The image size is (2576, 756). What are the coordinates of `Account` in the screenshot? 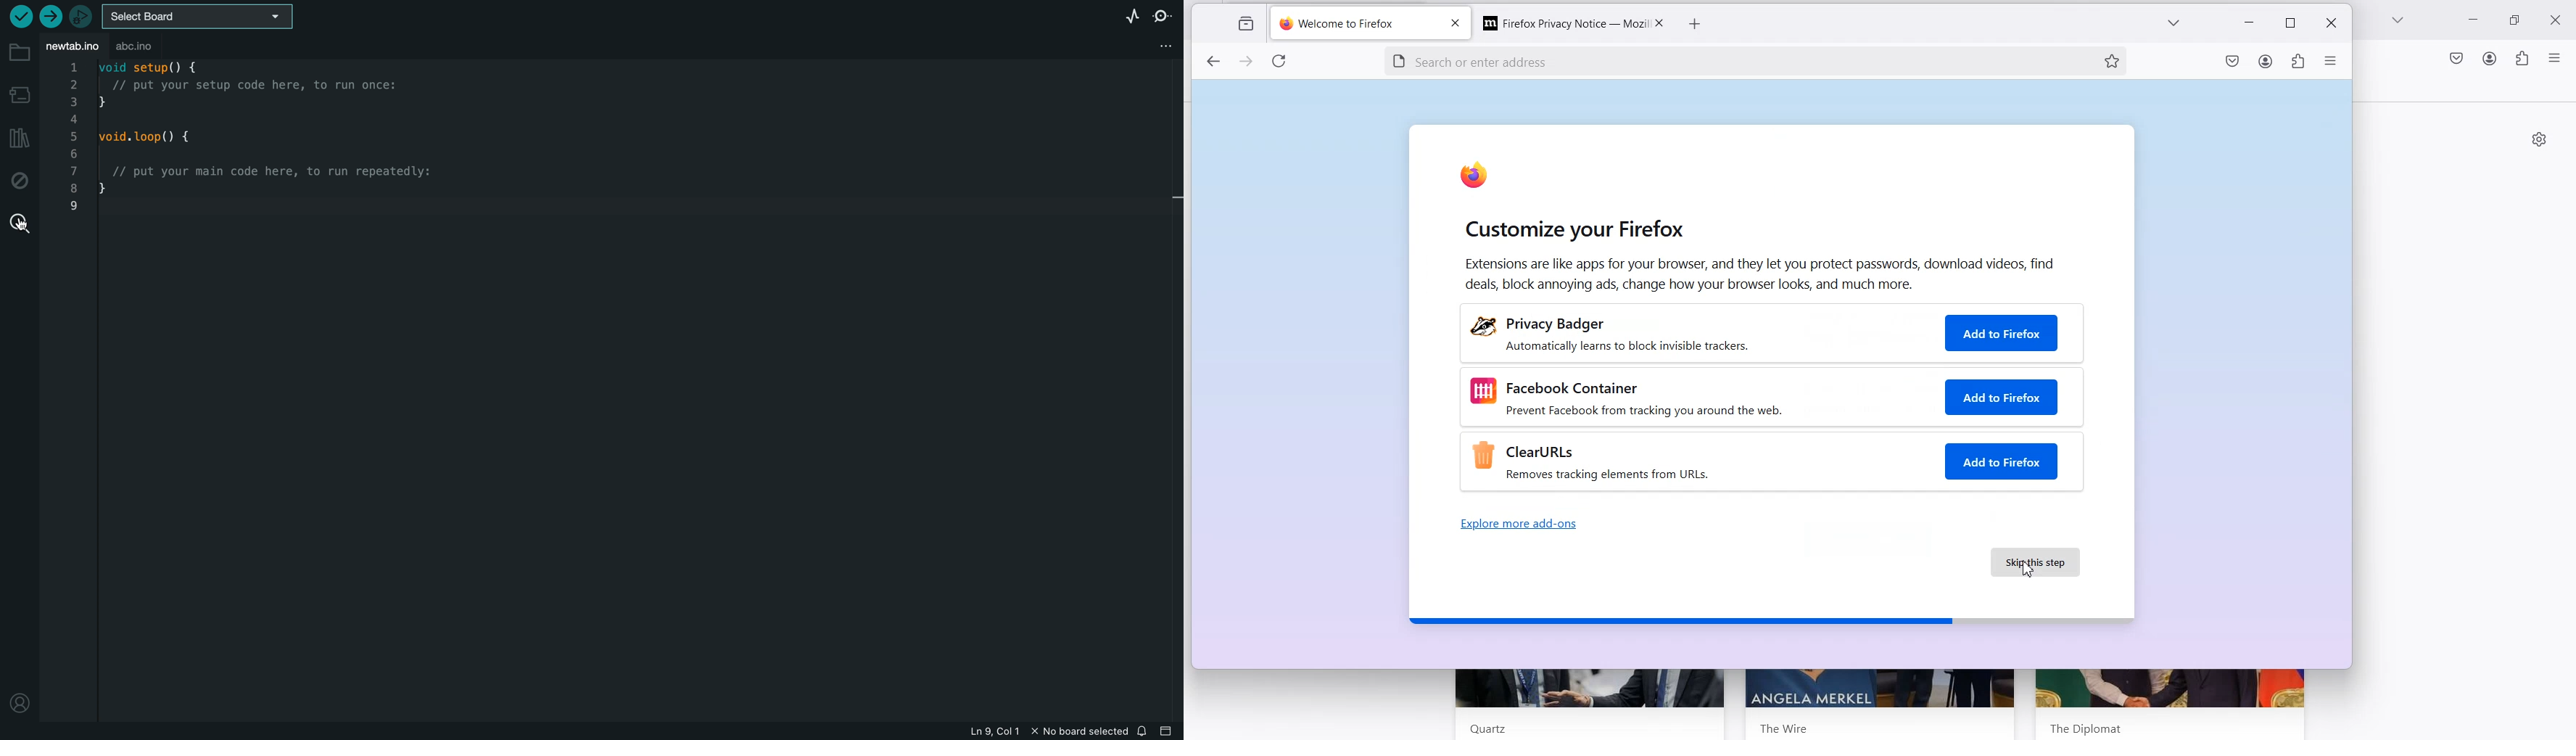 It's located at (2490, 58).